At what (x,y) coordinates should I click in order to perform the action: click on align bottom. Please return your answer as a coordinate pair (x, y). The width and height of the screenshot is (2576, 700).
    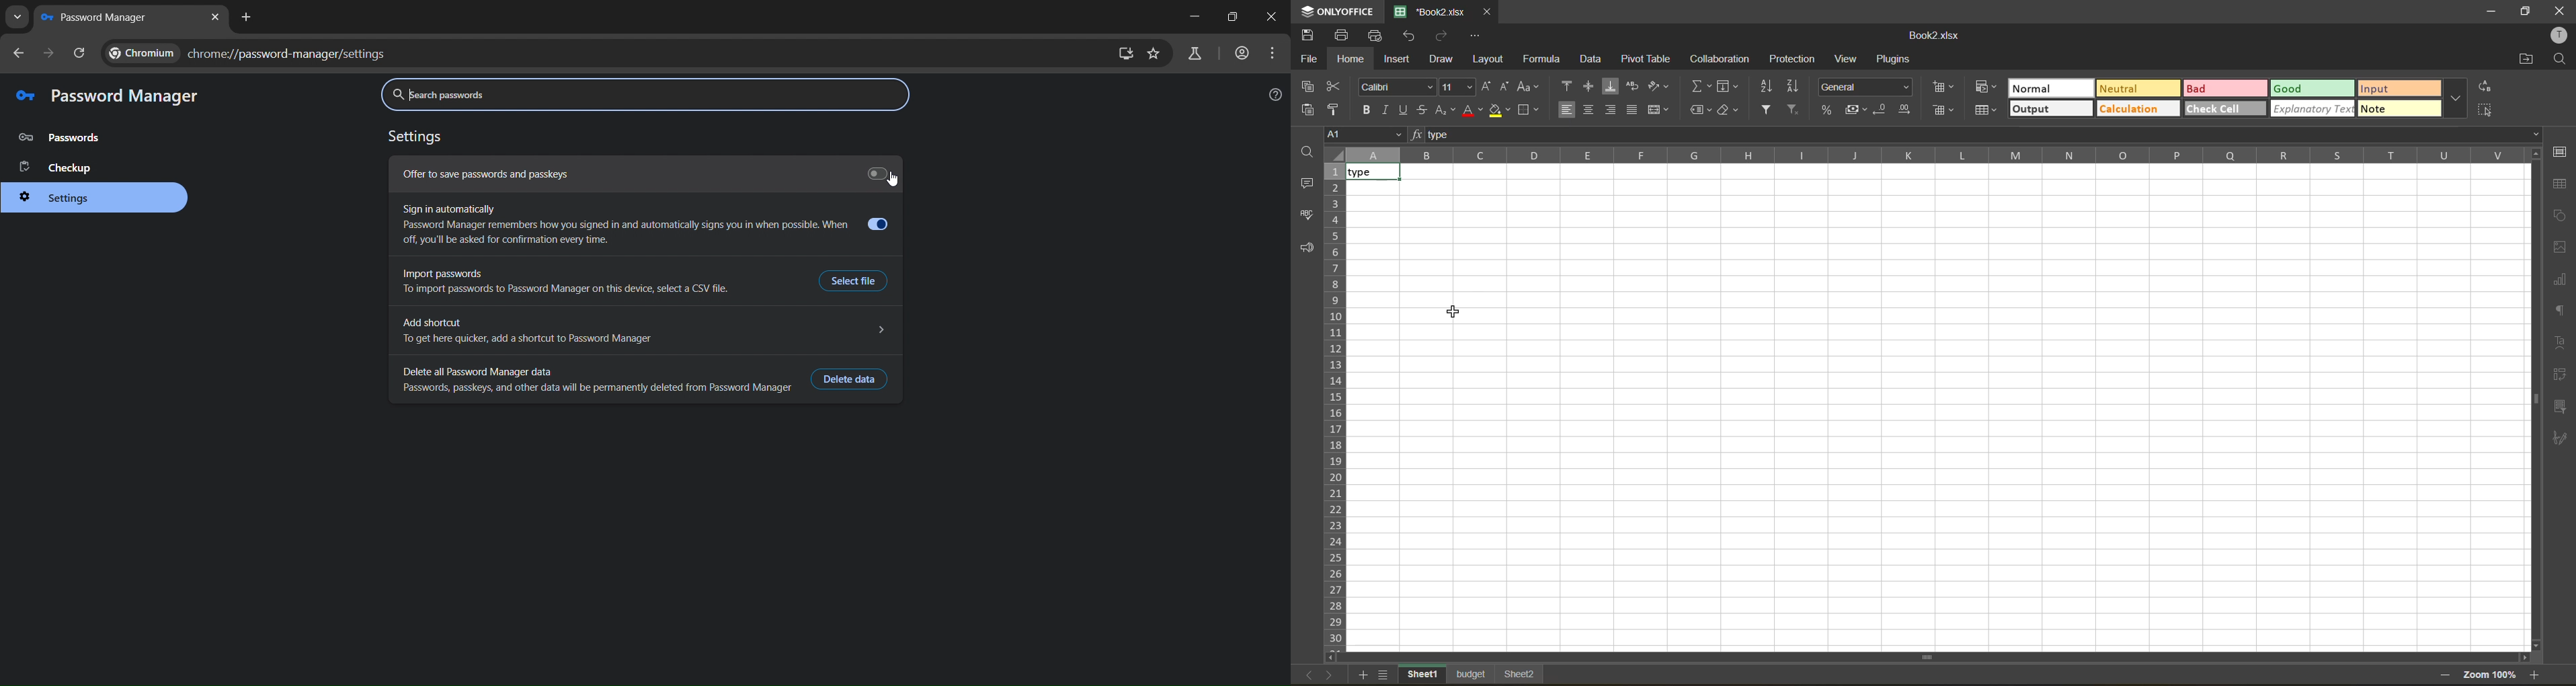
    Looking at the image, I should click on (1610, 86).